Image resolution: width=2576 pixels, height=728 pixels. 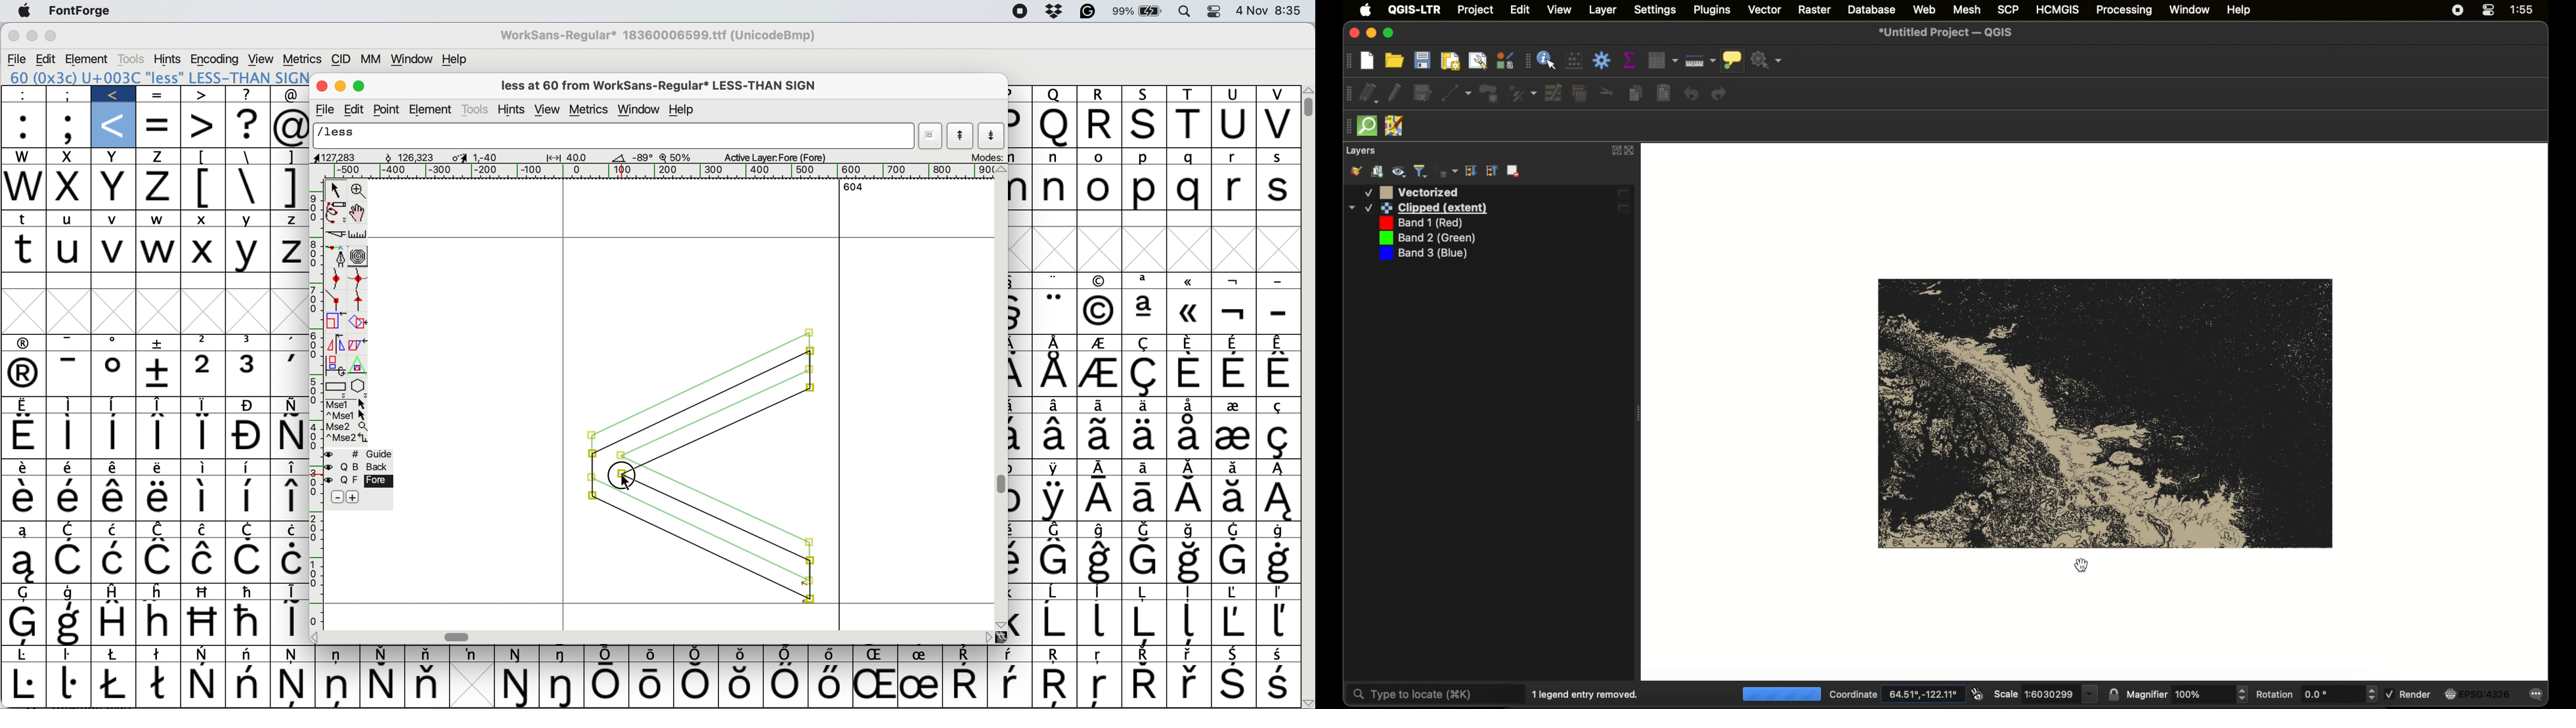 What do you see at coordinates (250, 654) in the screenshot?
I see `Symbol` at bounding box center [250, 654].